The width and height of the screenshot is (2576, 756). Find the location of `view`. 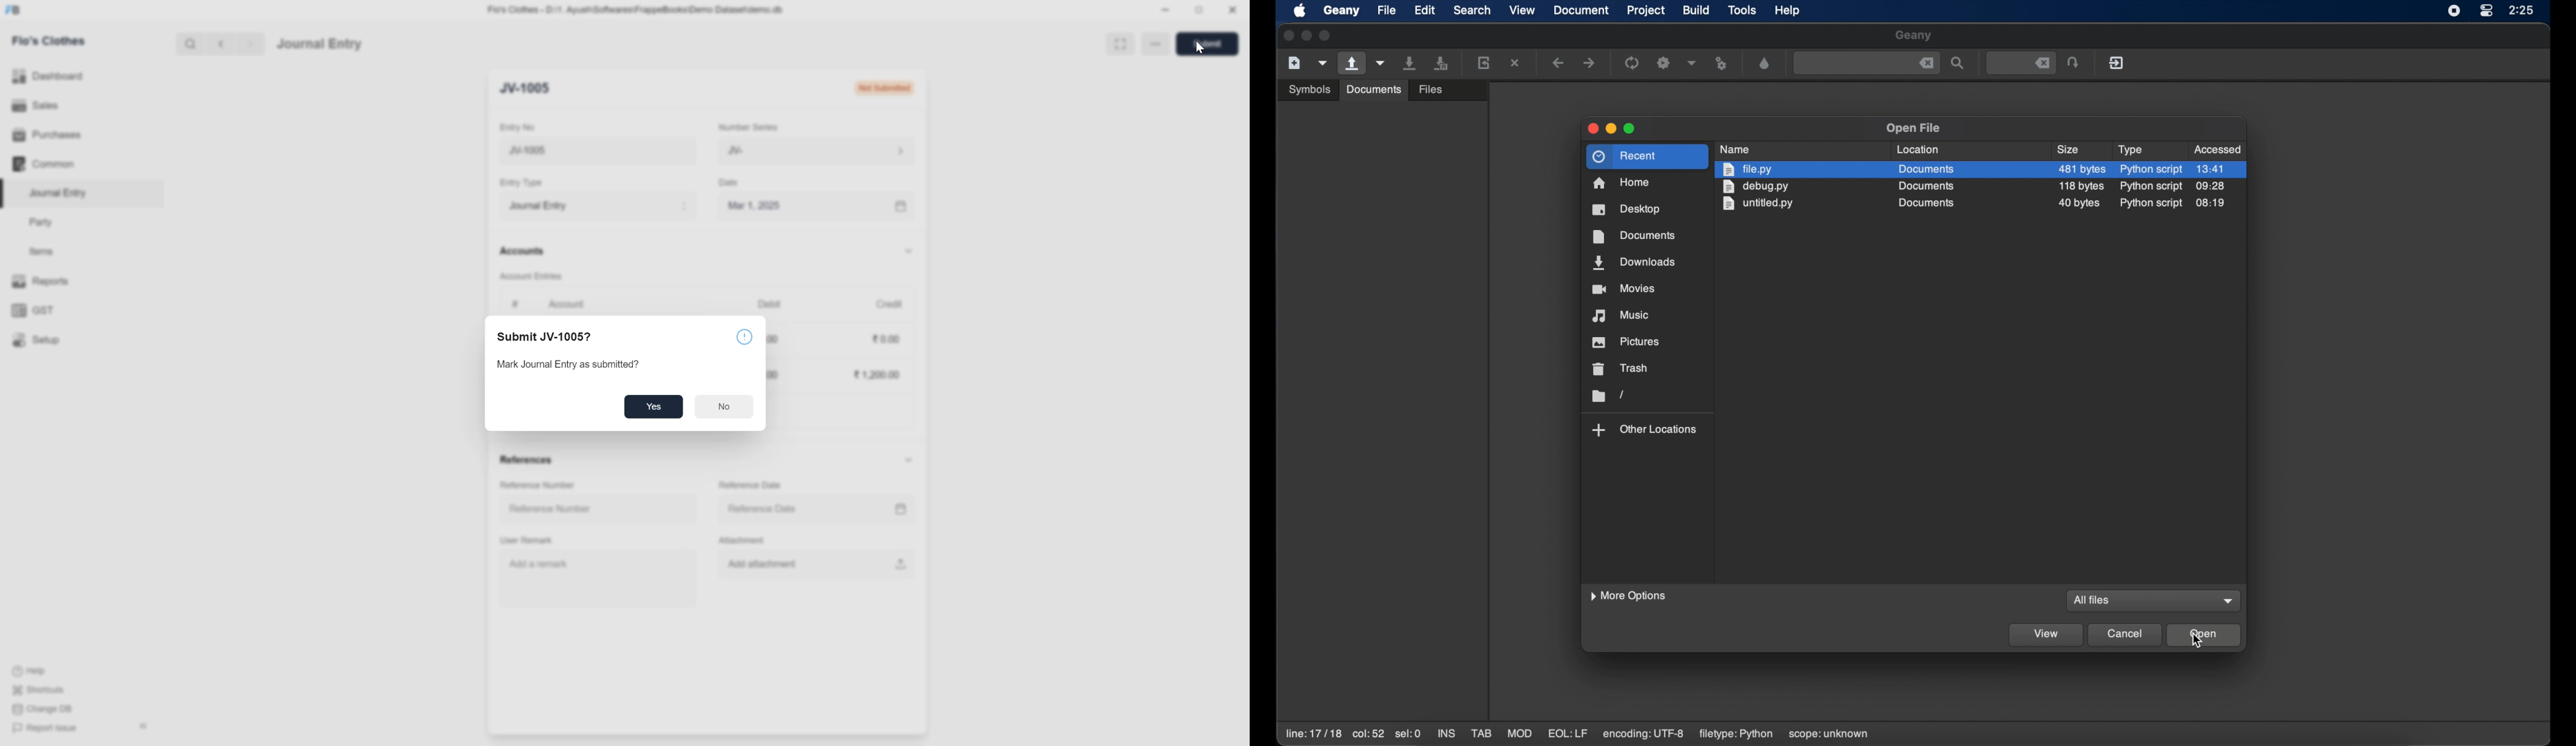

view is located at coordinates (2045, 634).